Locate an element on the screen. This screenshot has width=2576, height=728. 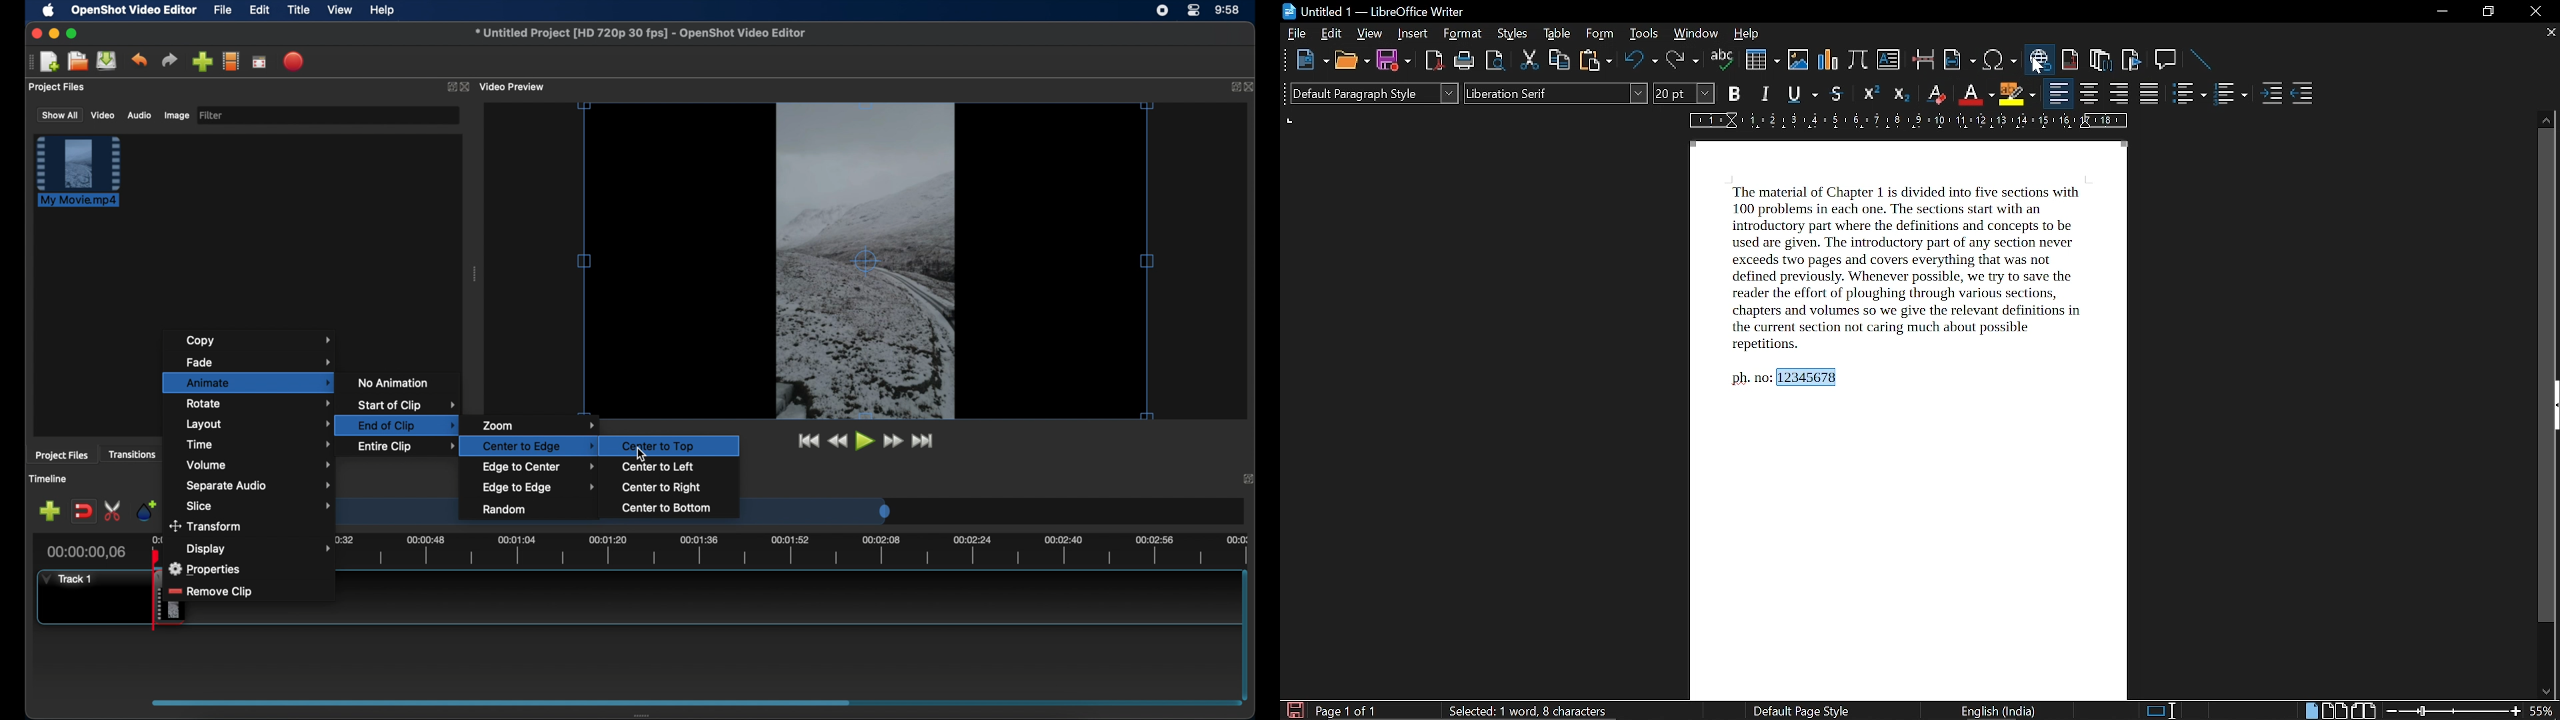
end of clip highlighted is located at coordinates (400, 426).